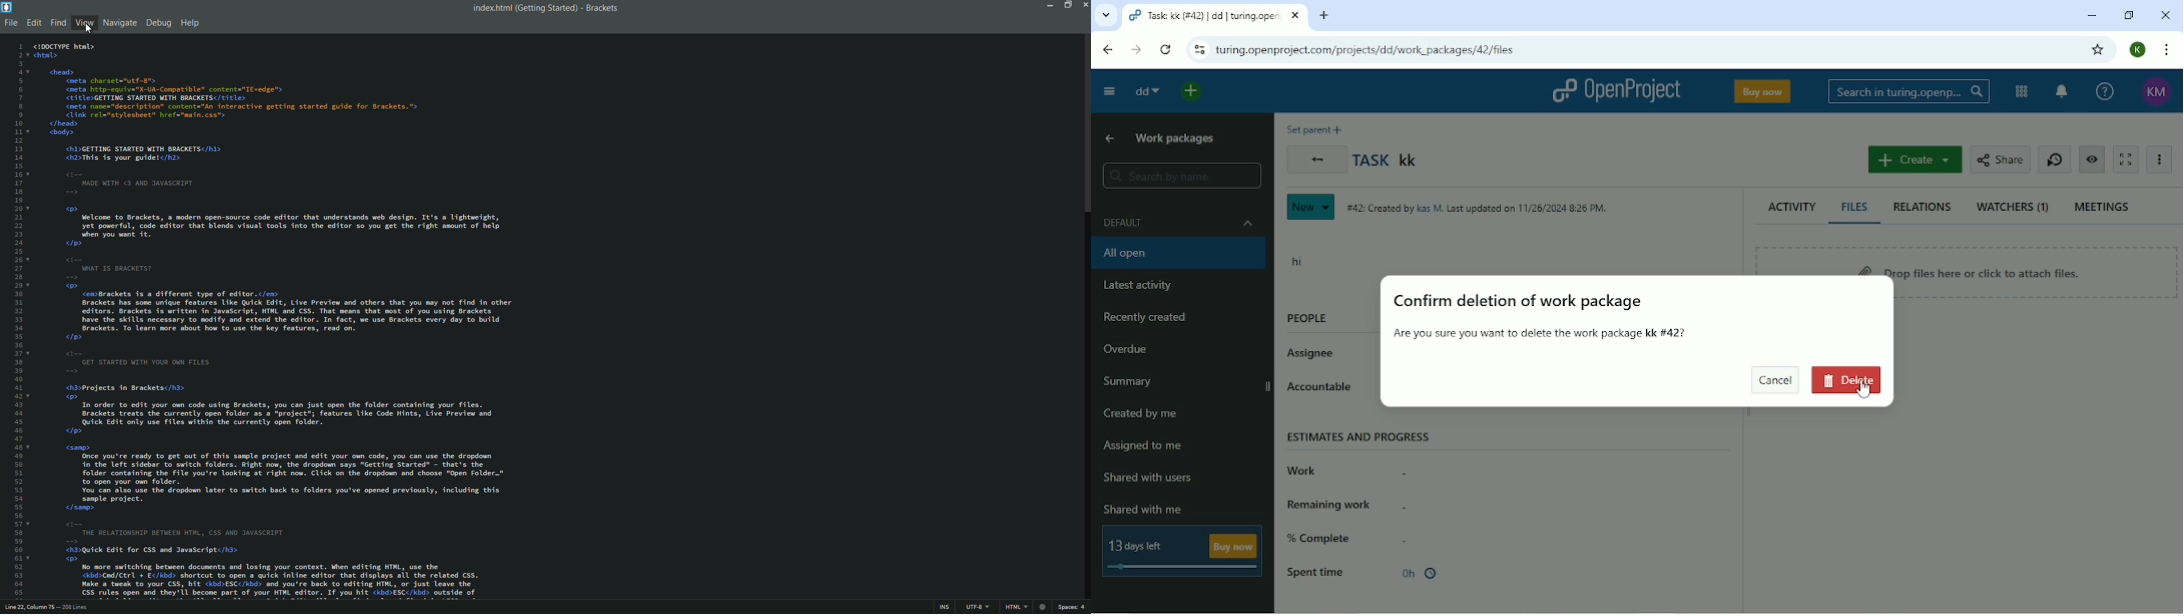 This screenshot has height=616, width=2184. Describe the element at coordinates (1762, 91) in the screenshot. I see `Buy now` at that location.